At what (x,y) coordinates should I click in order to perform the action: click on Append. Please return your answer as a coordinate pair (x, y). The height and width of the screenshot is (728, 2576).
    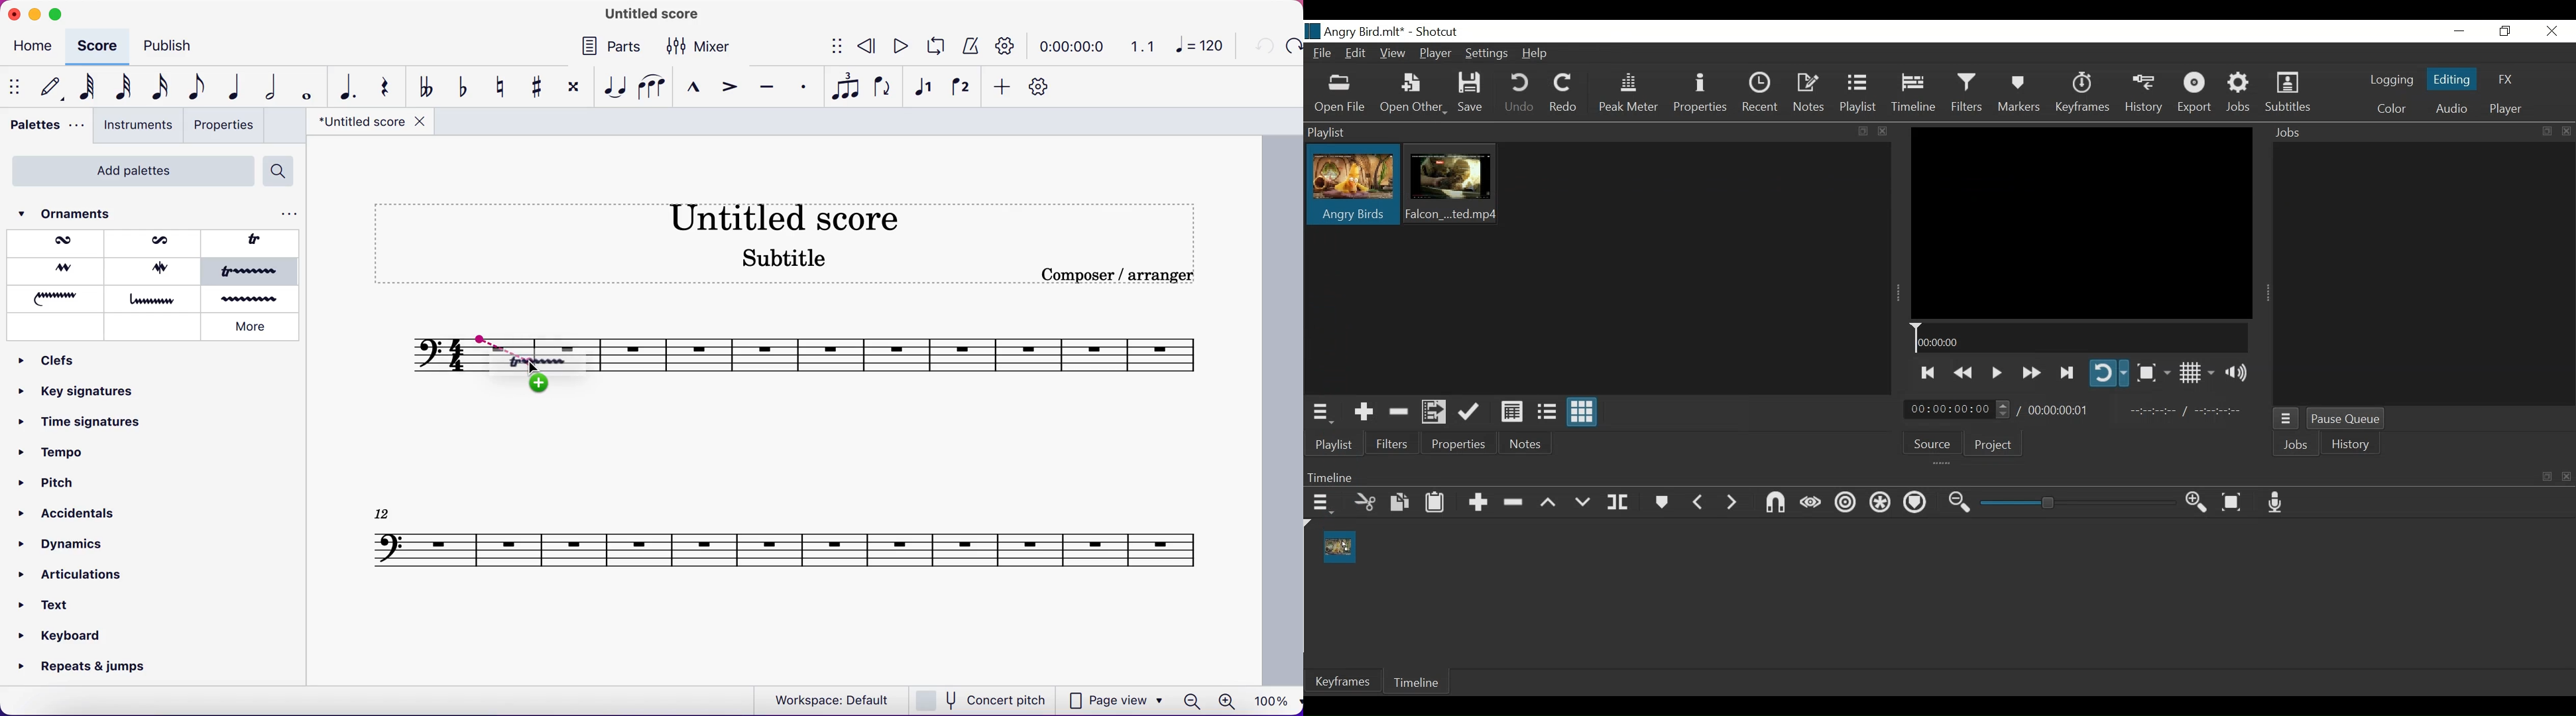
    Looking at the image, I should click on (1479, 501).